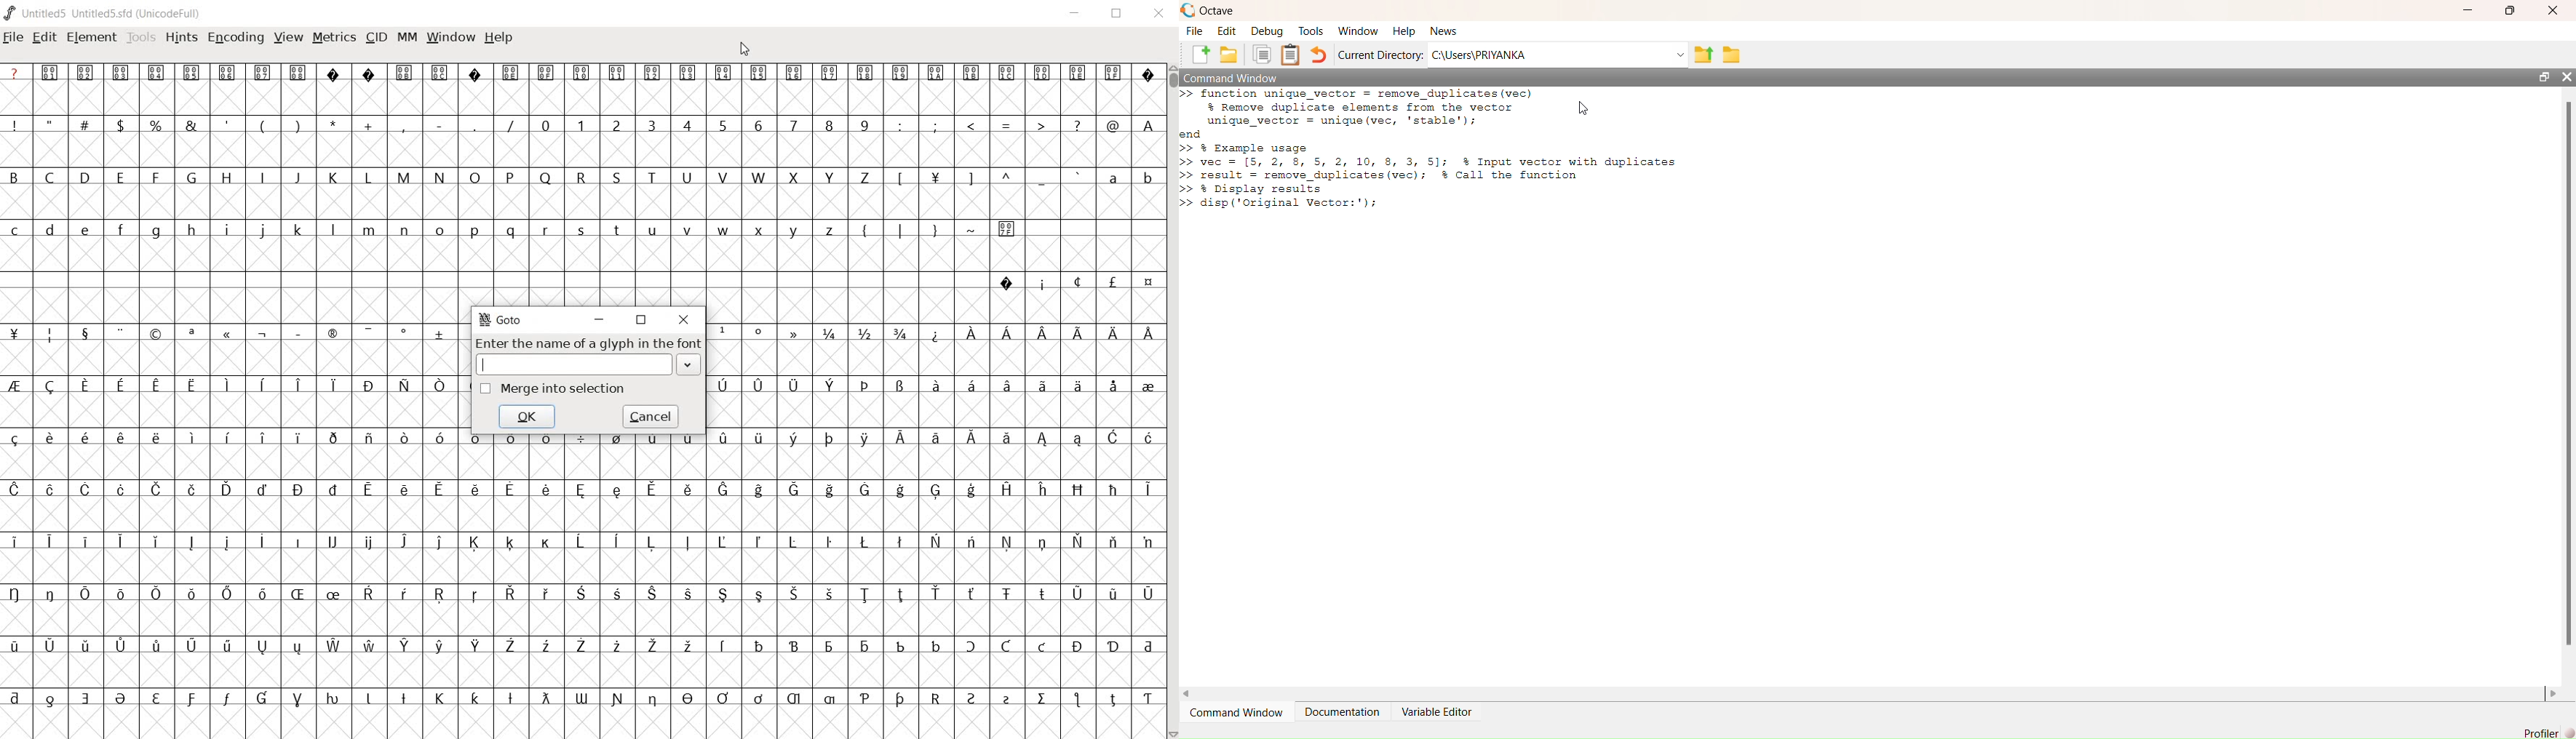  Describe the element at coordinates (544, 699) in the screenshot. I see `Symbol` at that location.